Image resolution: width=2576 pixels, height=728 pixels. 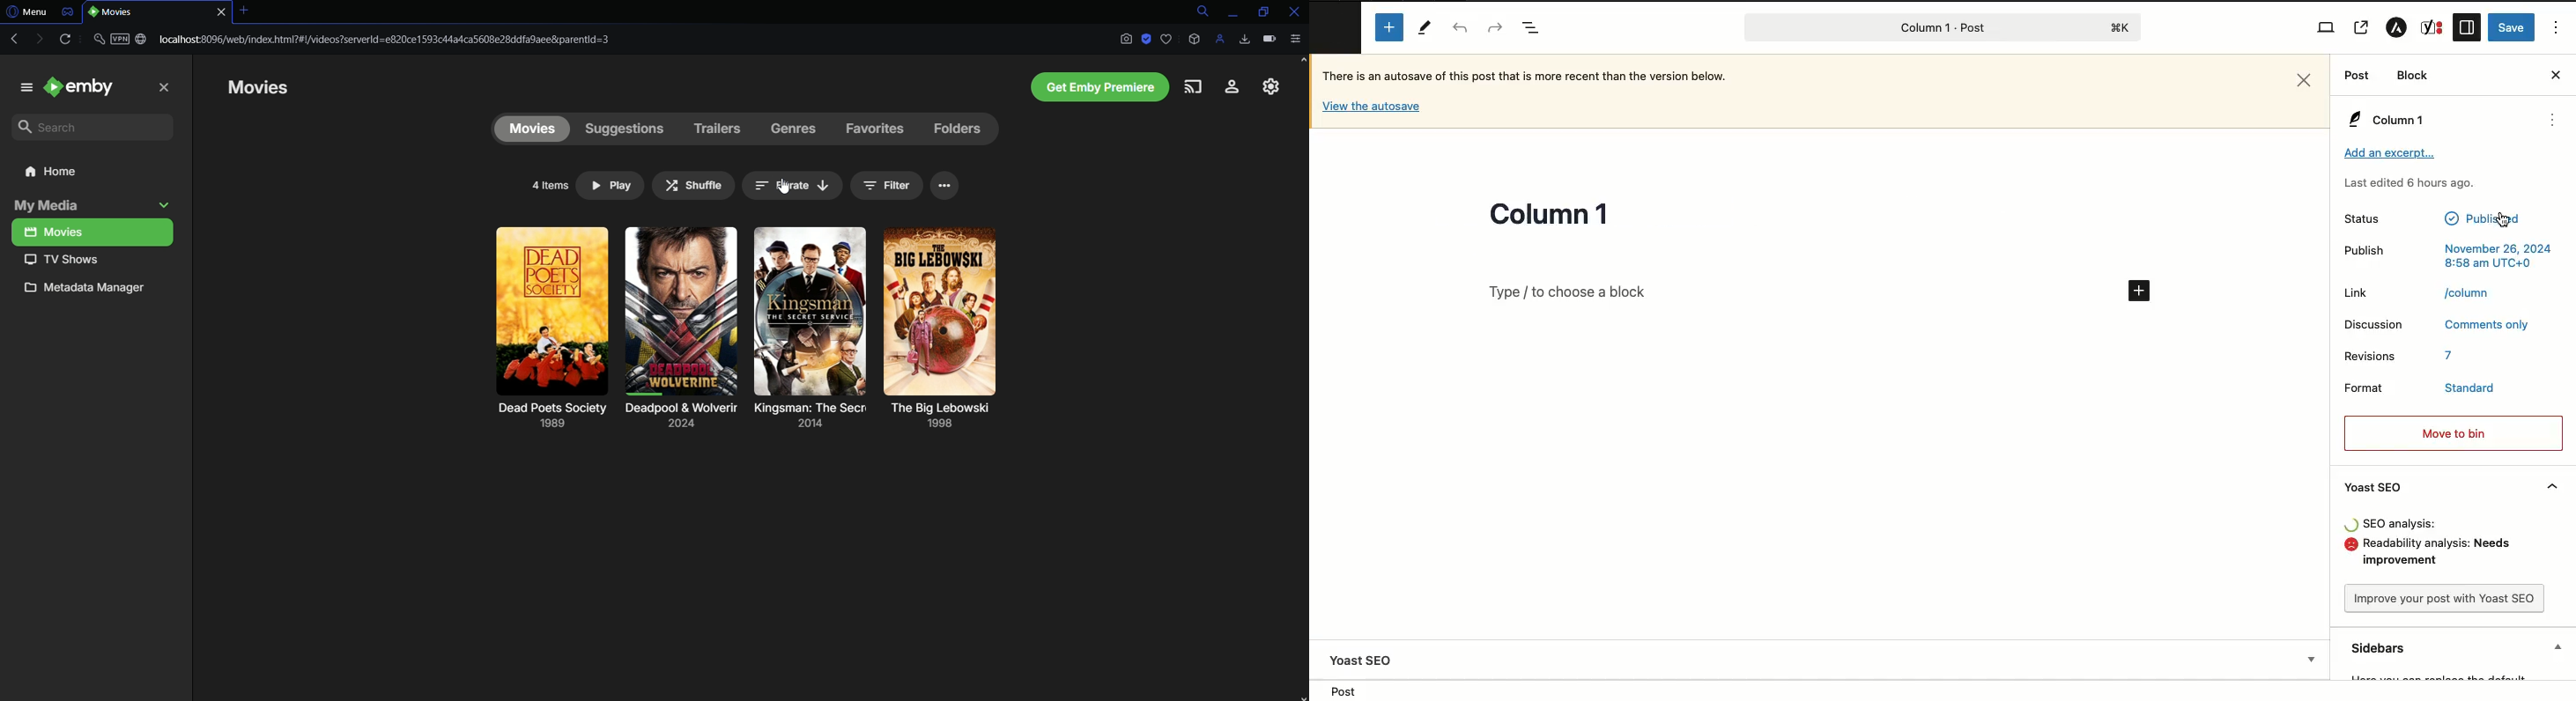 What do you see at coordinates (2376, 219) in the screenshot?
I see `Status` at bounding box center [2376, 219].